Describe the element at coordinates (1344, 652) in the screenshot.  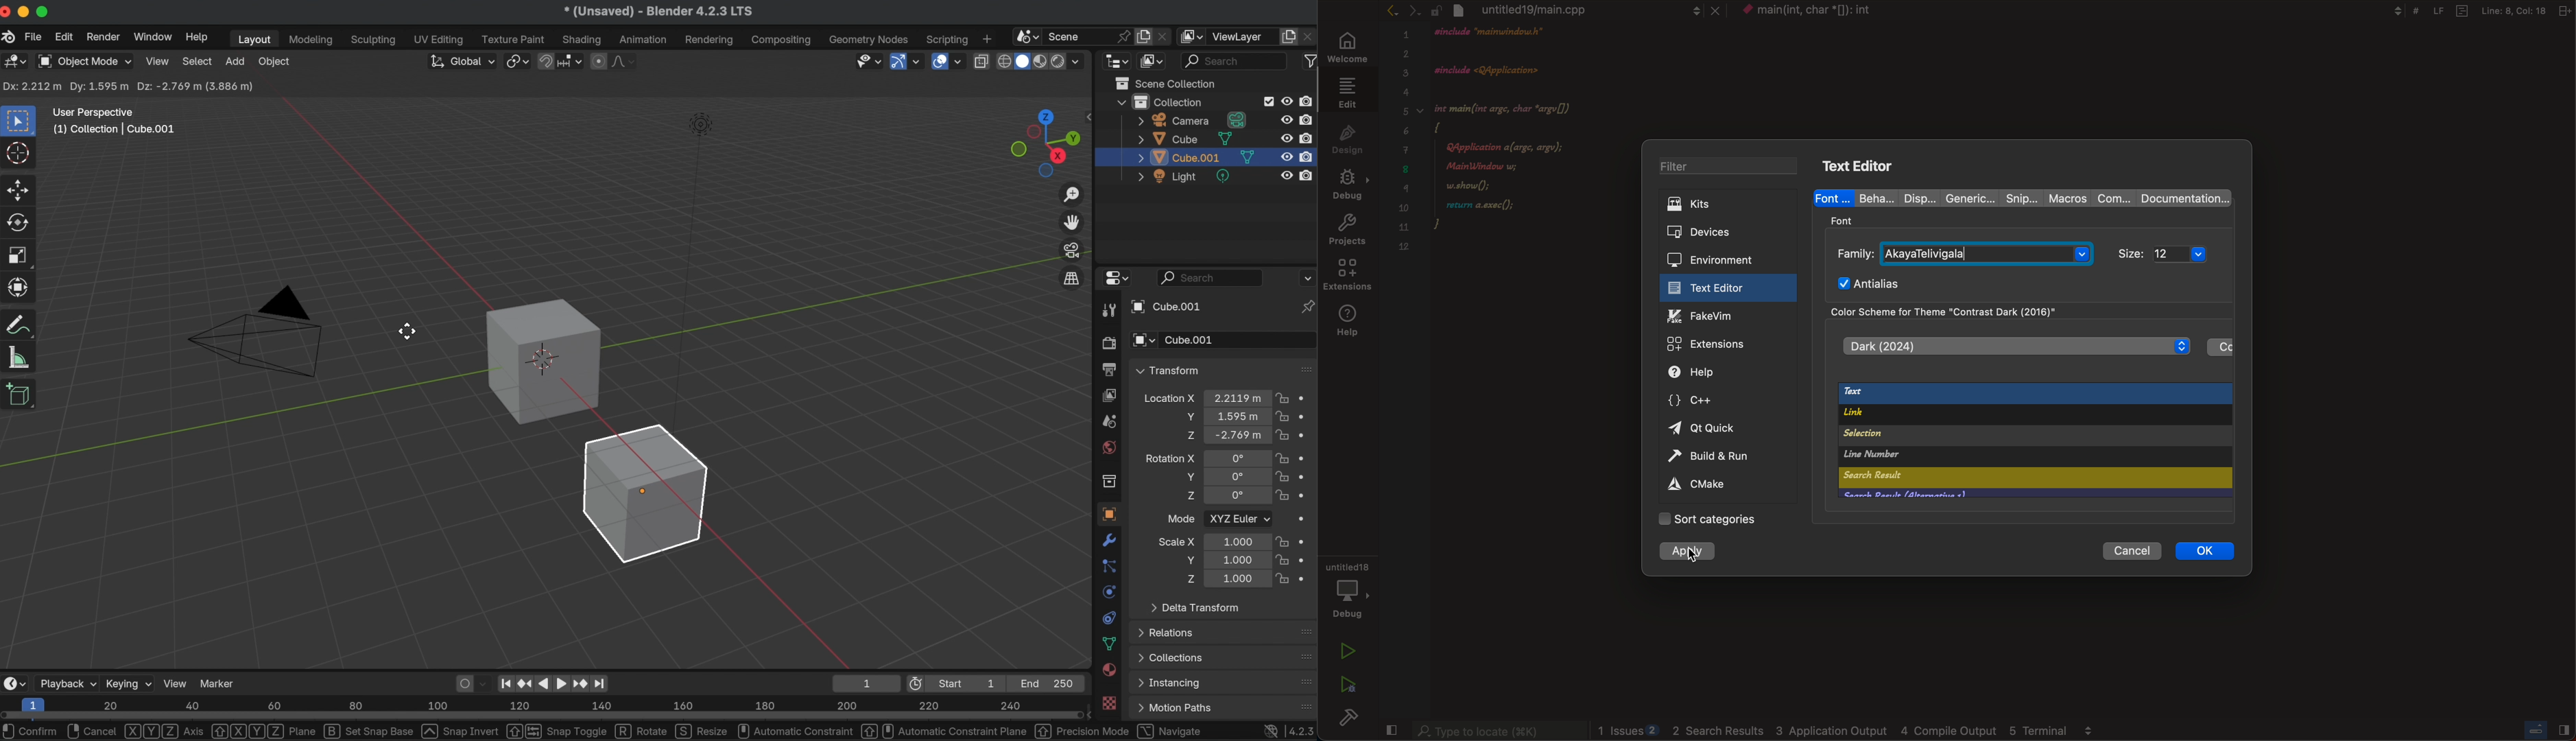
I see `run` at that location.